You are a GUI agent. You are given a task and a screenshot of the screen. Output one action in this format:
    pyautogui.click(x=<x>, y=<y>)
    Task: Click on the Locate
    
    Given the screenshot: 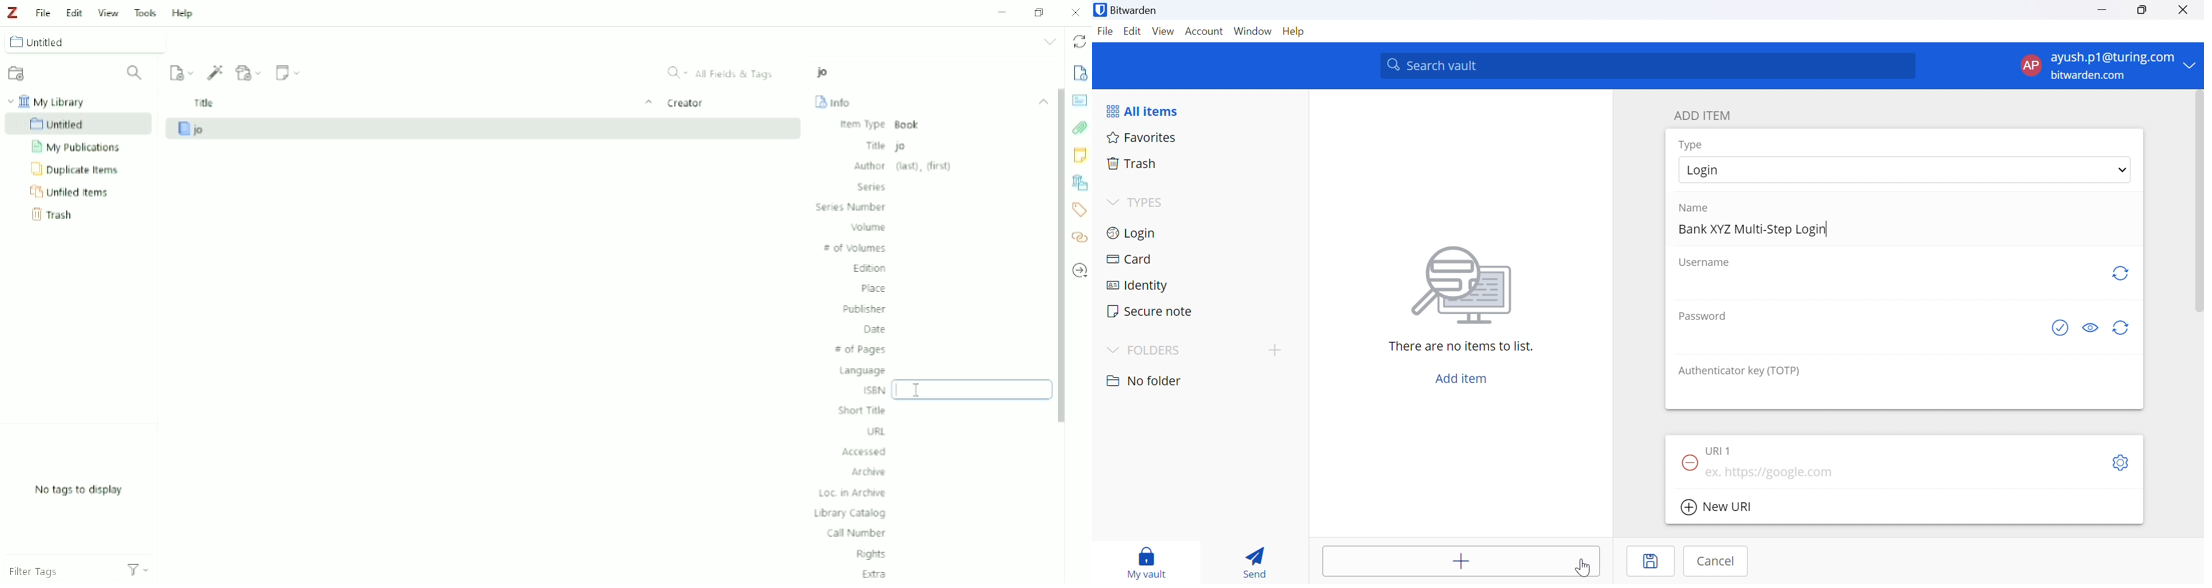 What is the action you would take?
    pyautogui.click(x=1080, y=271)
    